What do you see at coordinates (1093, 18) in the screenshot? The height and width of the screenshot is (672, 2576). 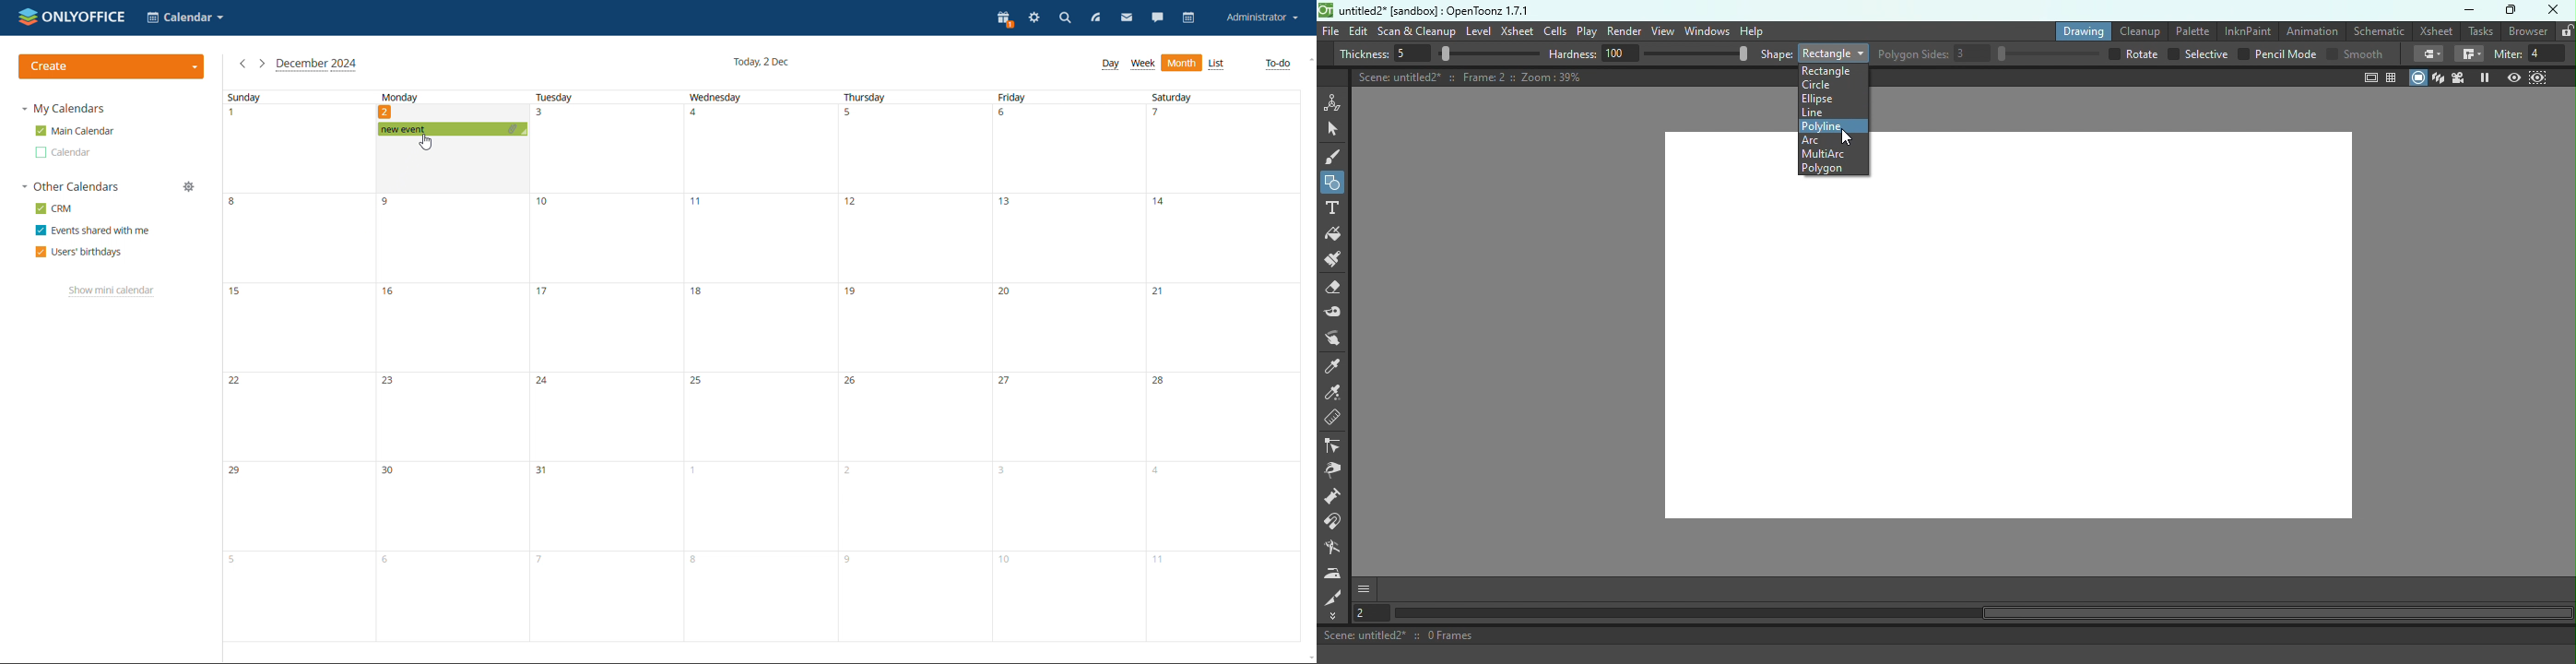 I see `feed` at bounding box center [1093, 18].